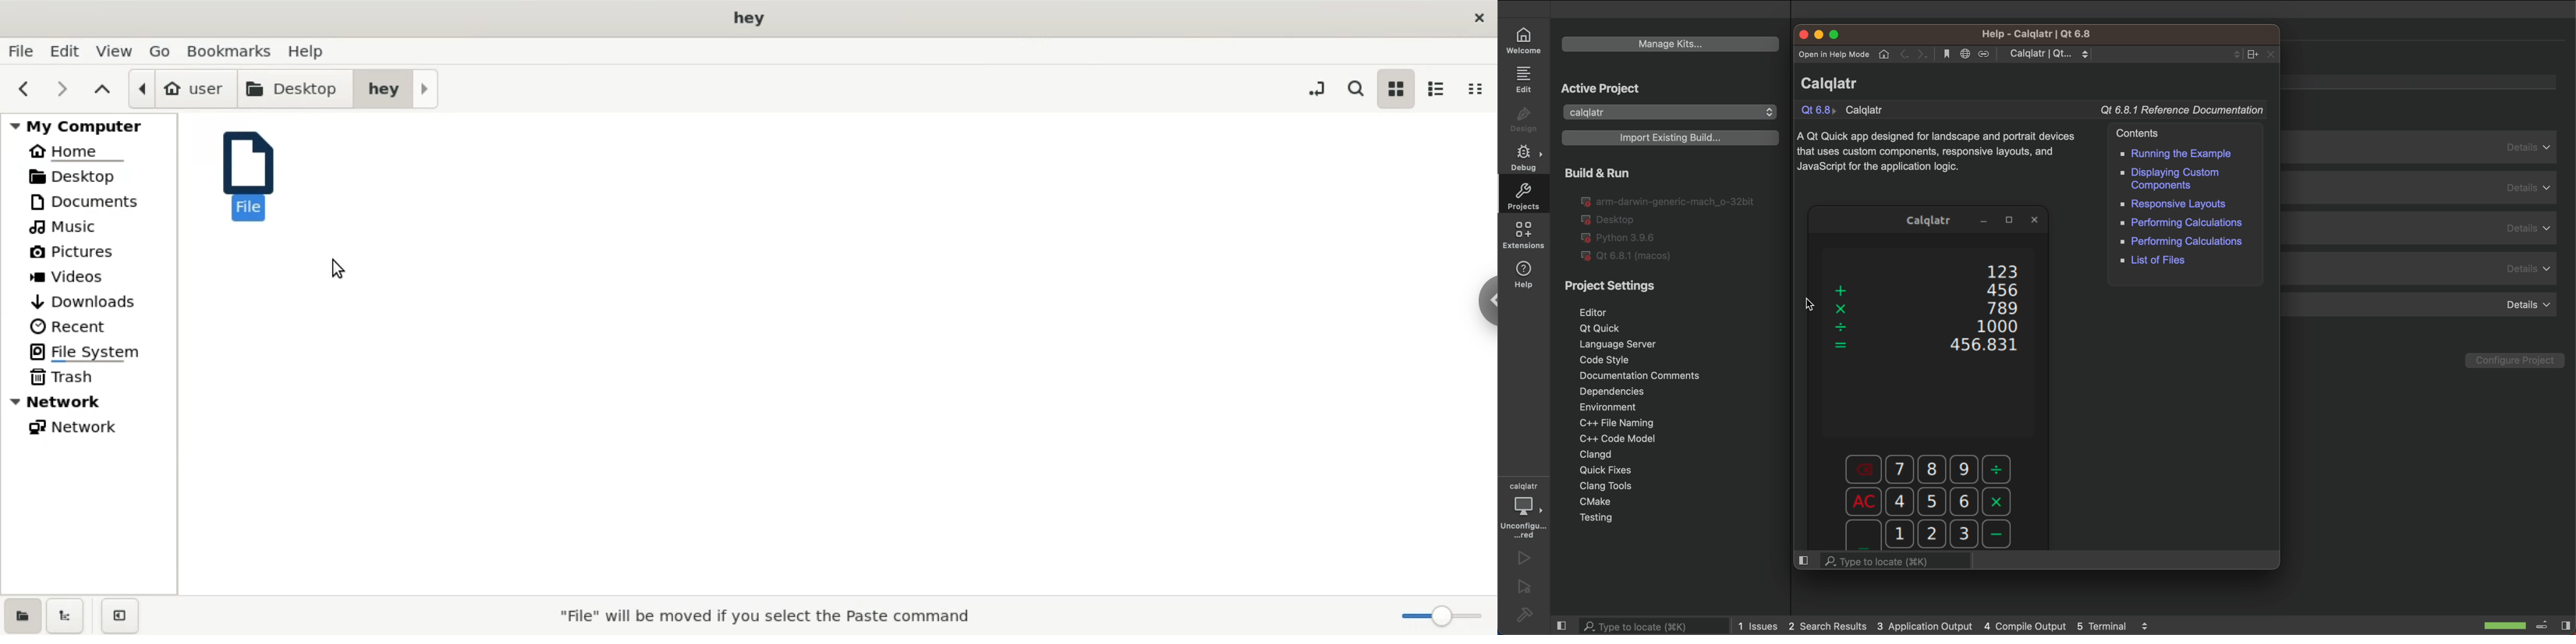  Describe the element at coordinates (1670, 112) in the screenshot. I see `calqlatr` at that location.